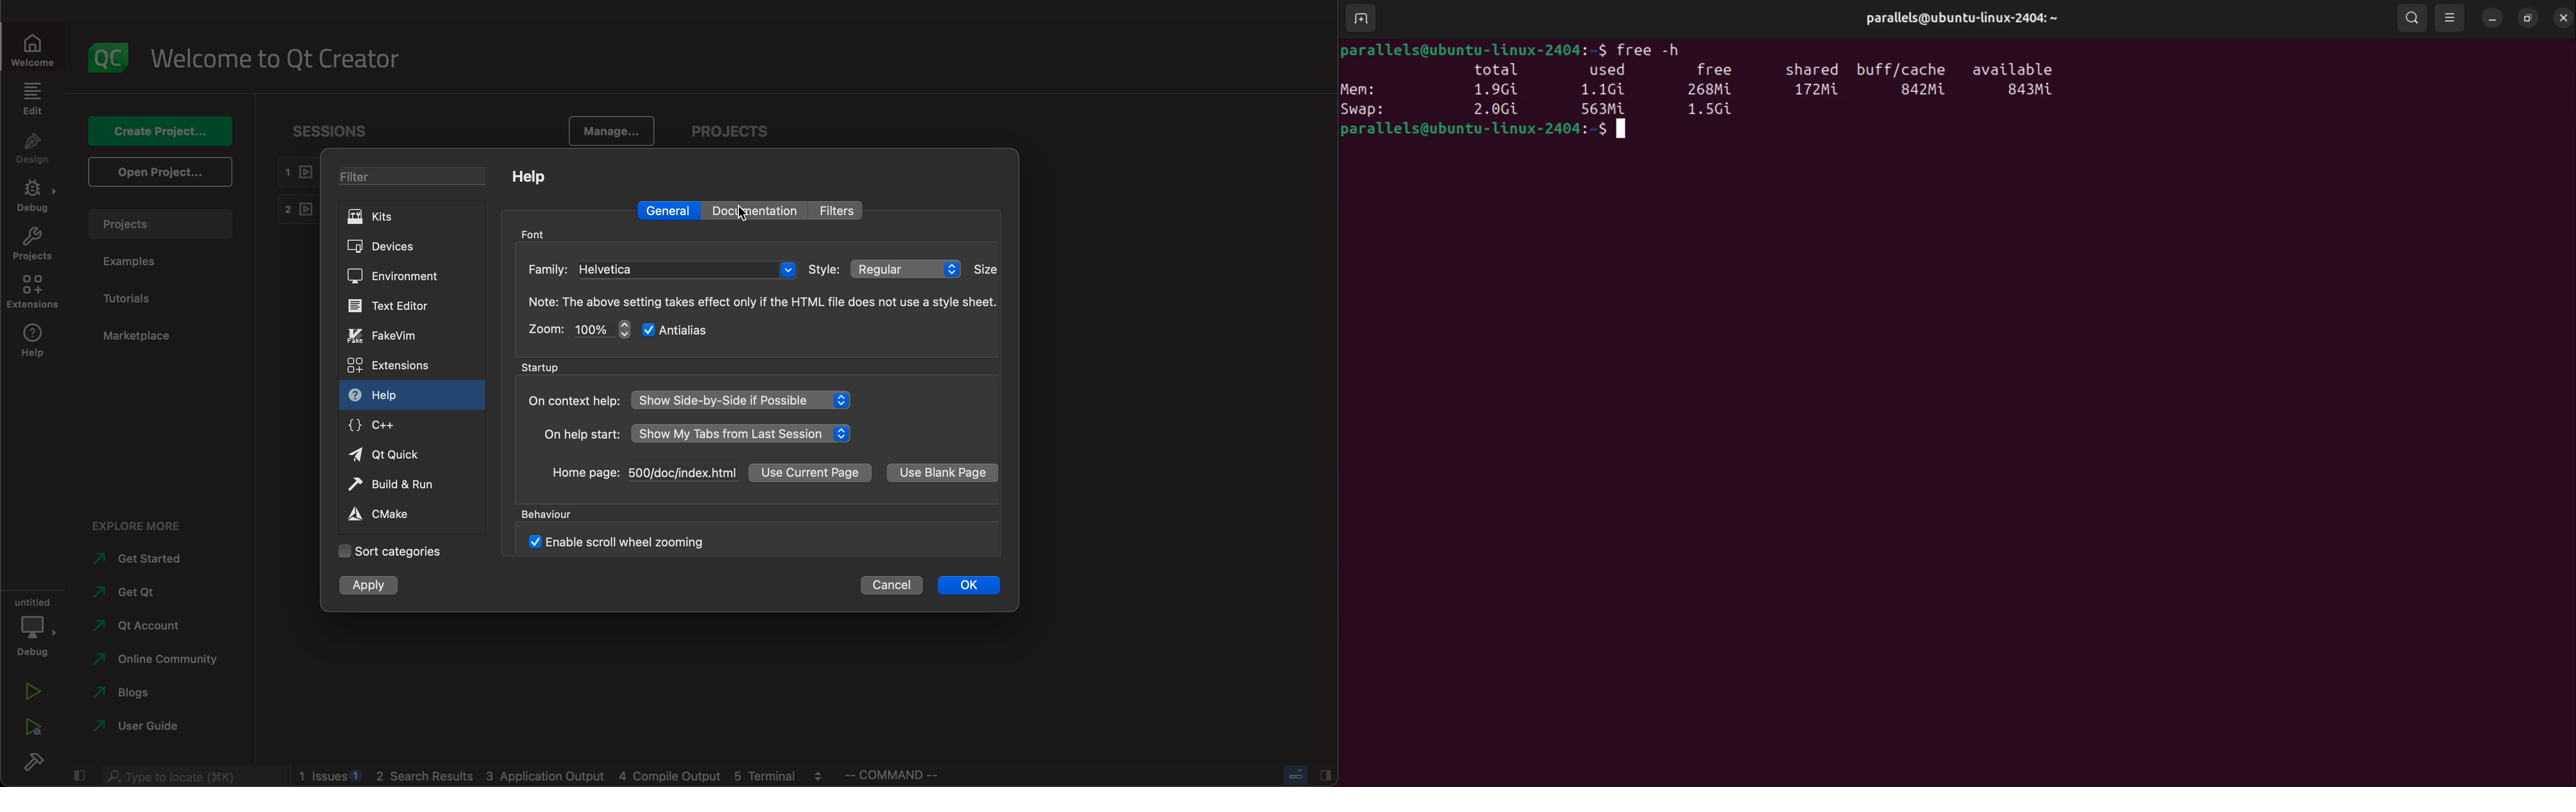  I want to click on filter, so click(415, 177).